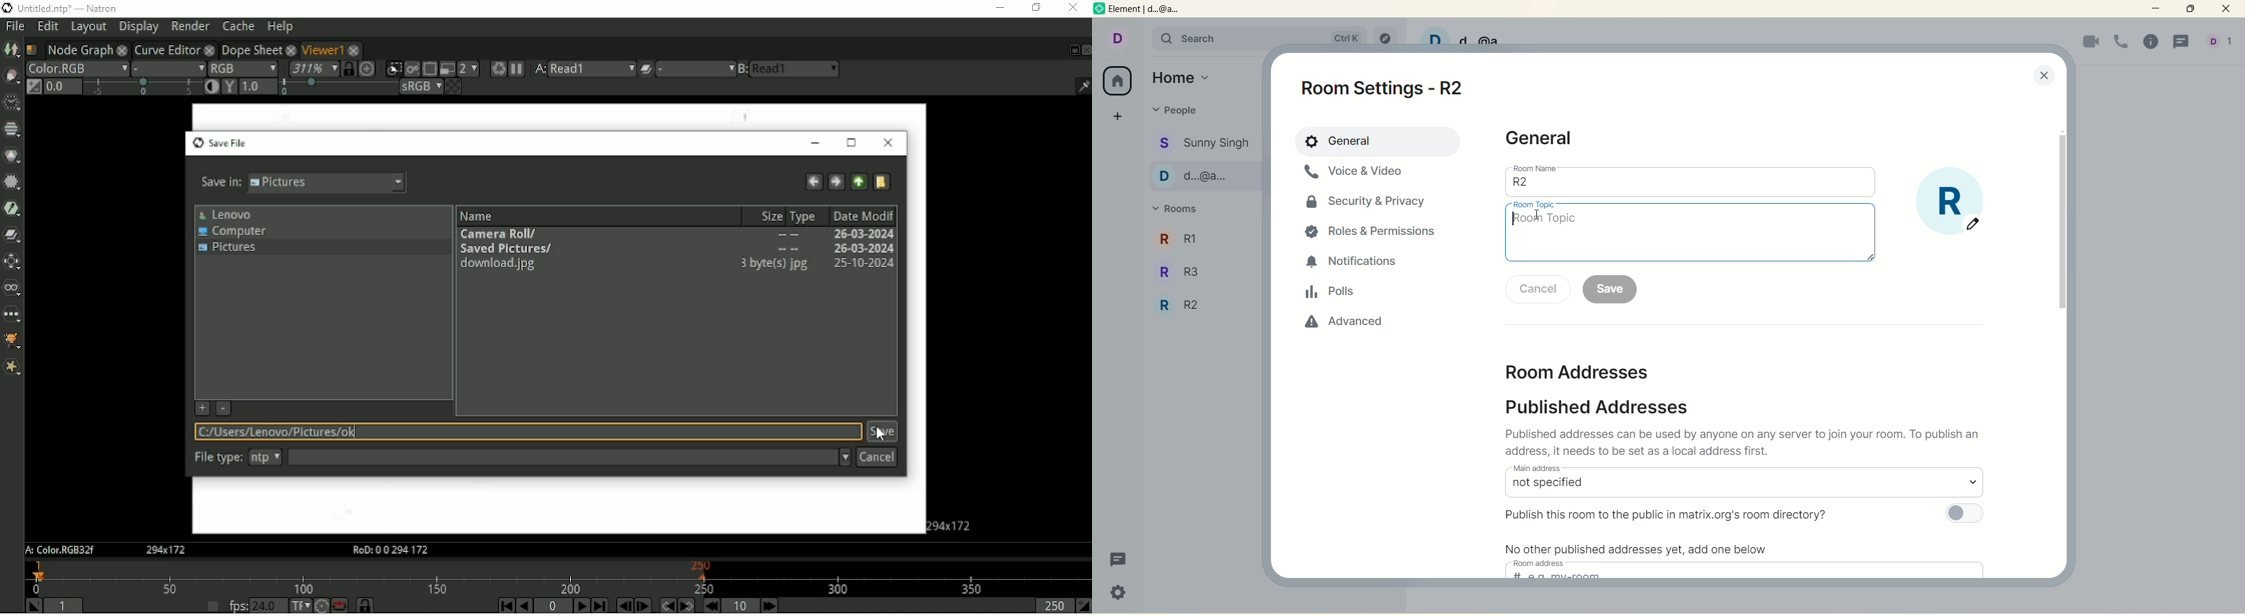 The width and height of the screenshot is (2268, 616). What do you see at coordinates (1390, 87) in the screenshot?
I see `room settings` at bounding box center [1390, 87].